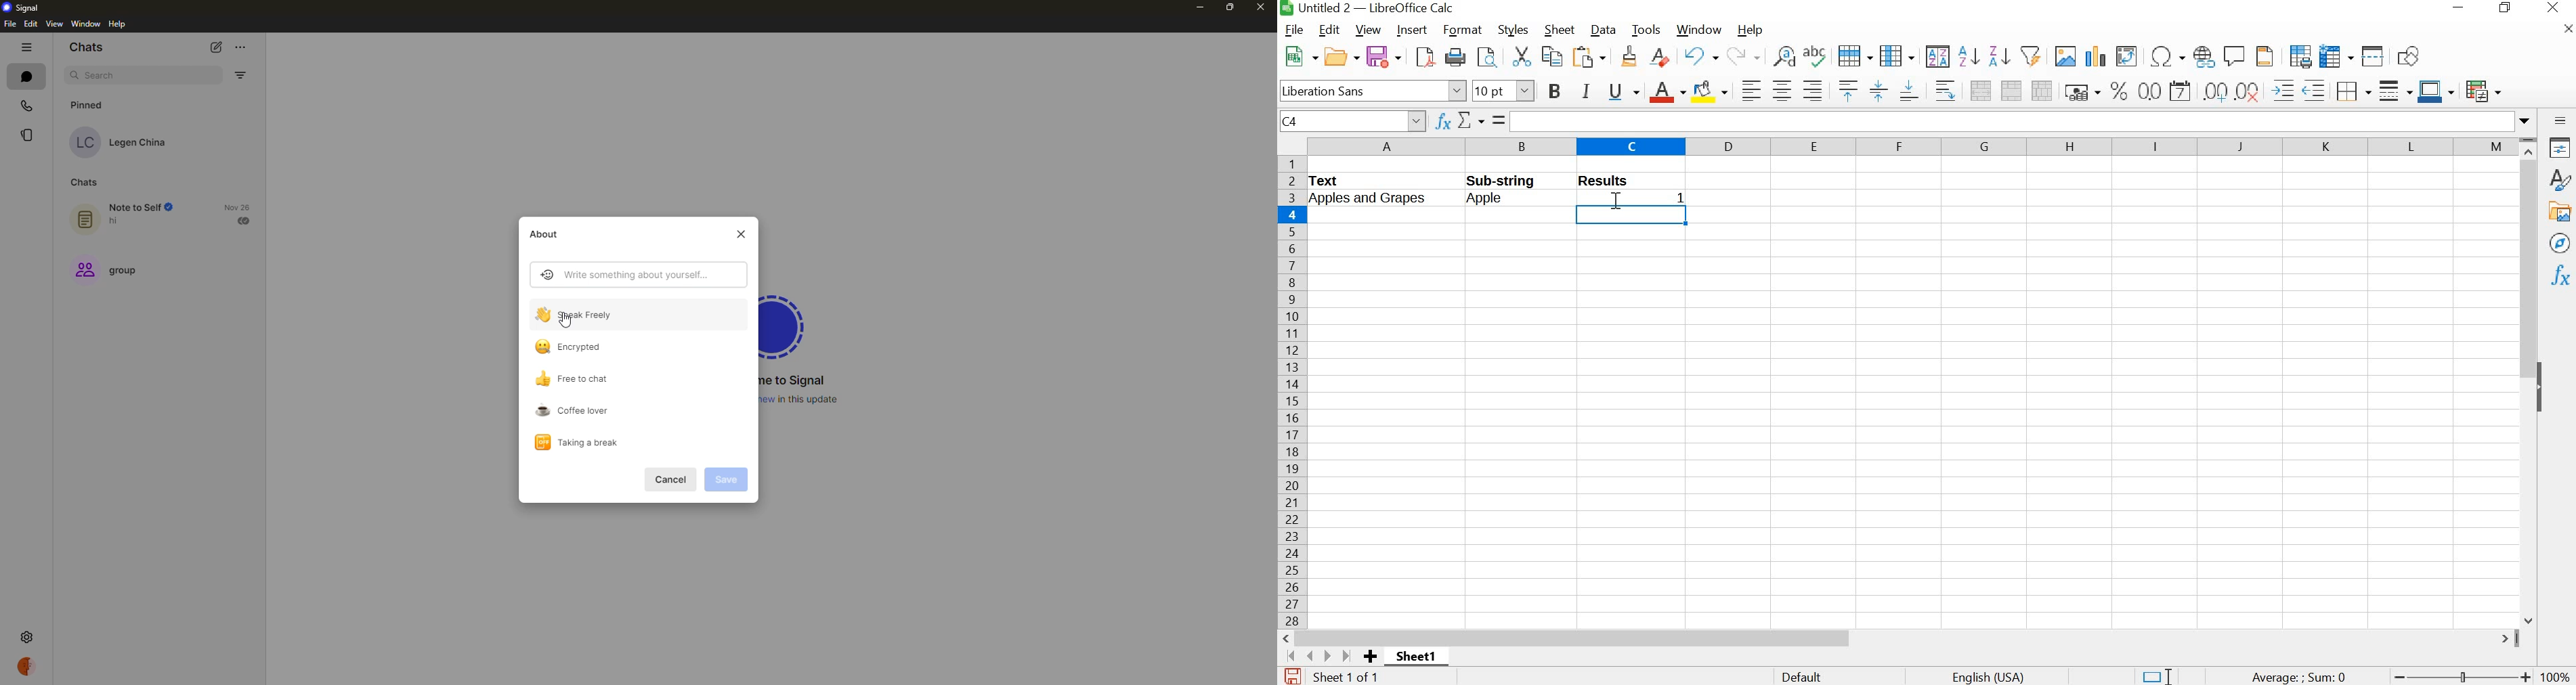  I want to click on pinned, so click(90, 104).